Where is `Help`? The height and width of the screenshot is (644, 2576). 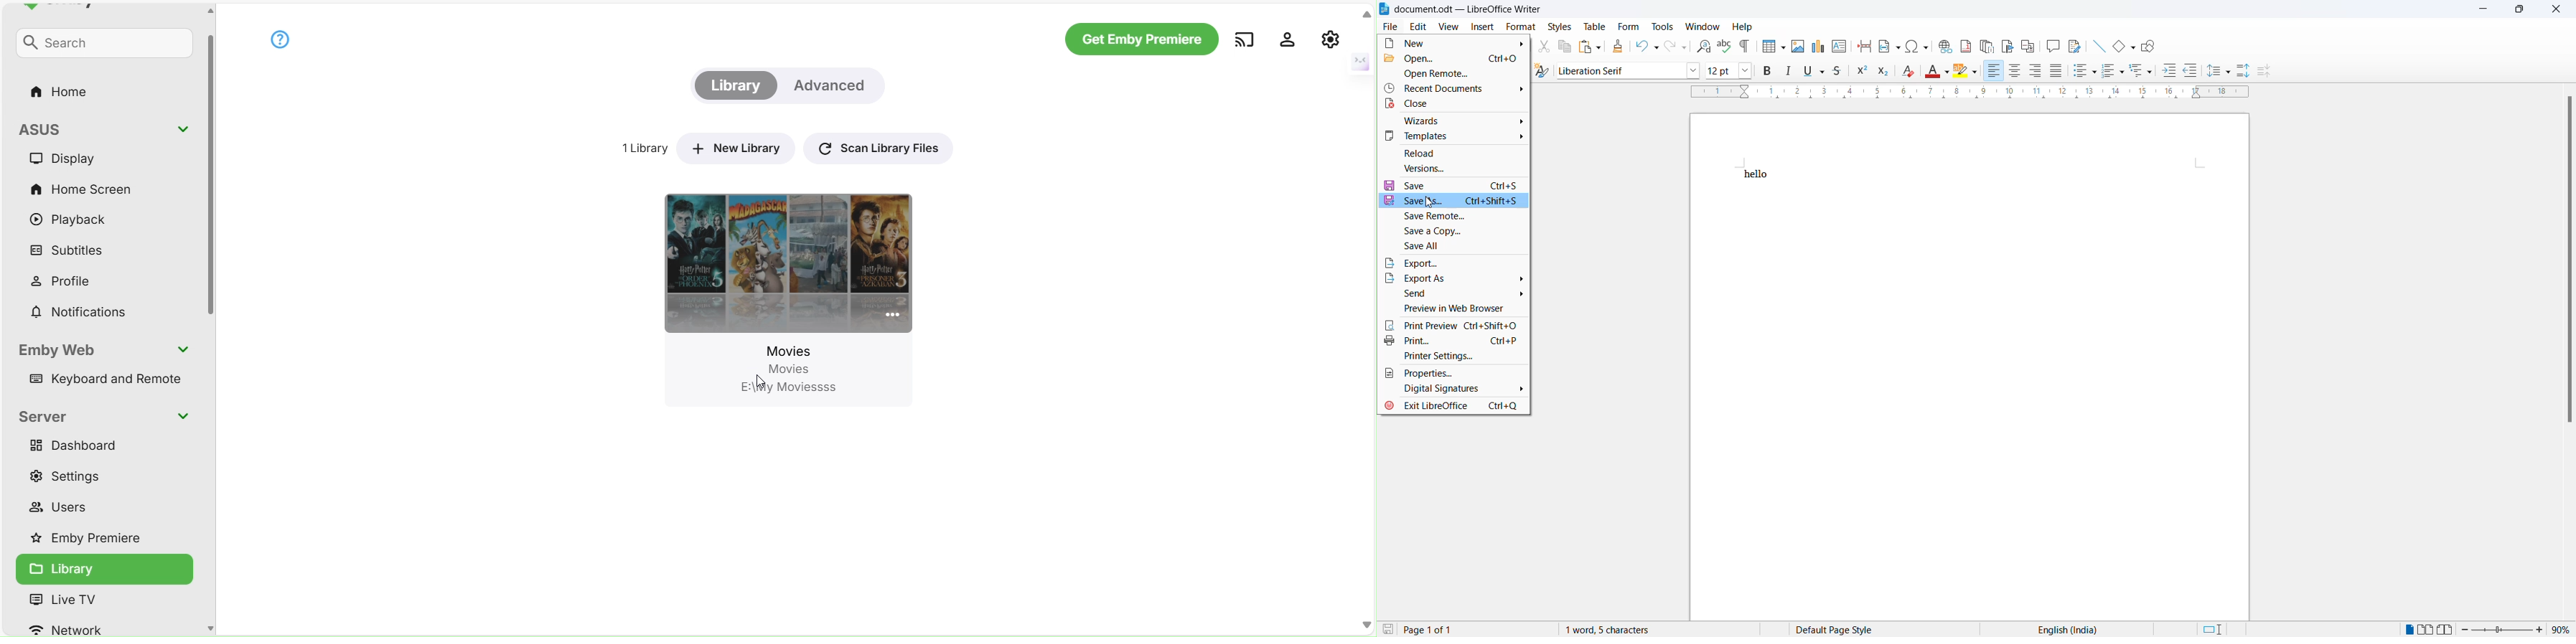 Help is located at coordinates (1745, 27).